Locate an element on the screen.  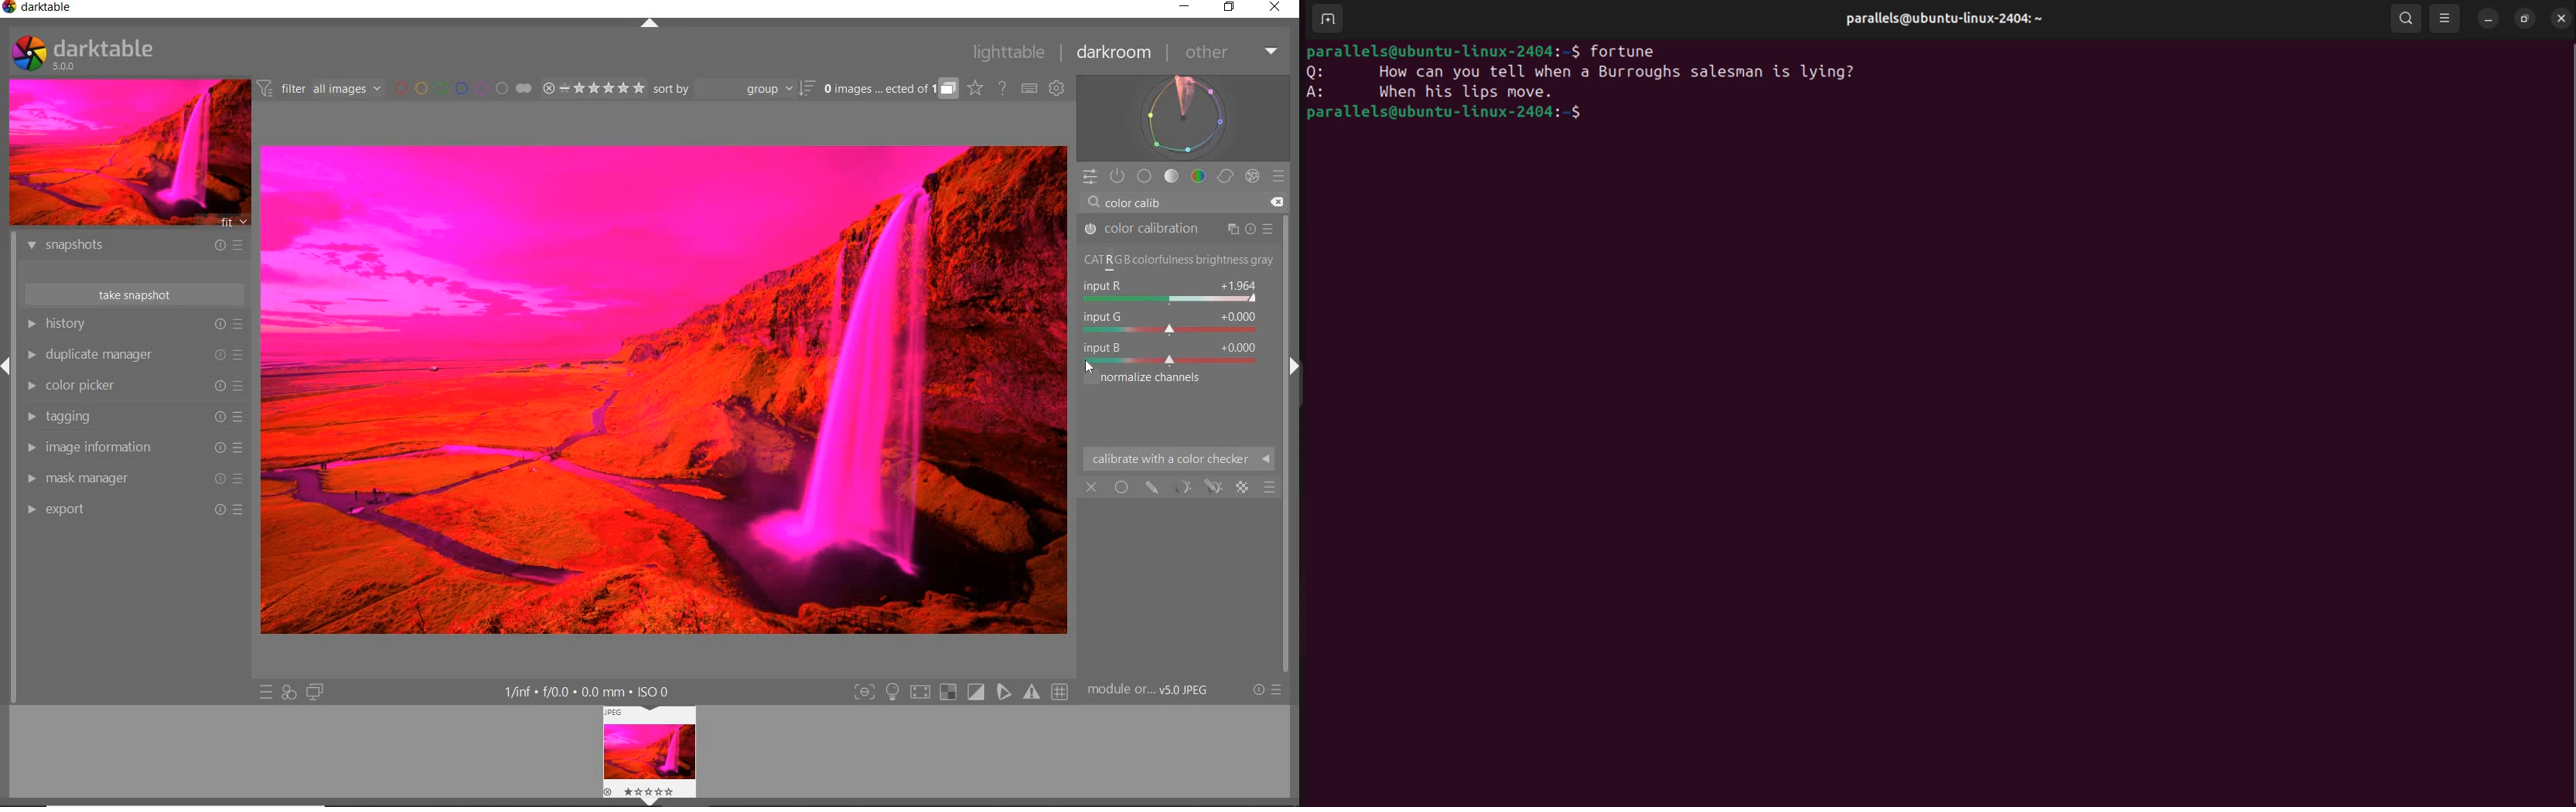
Expand/Collapse is located at coordinates (8, 369).